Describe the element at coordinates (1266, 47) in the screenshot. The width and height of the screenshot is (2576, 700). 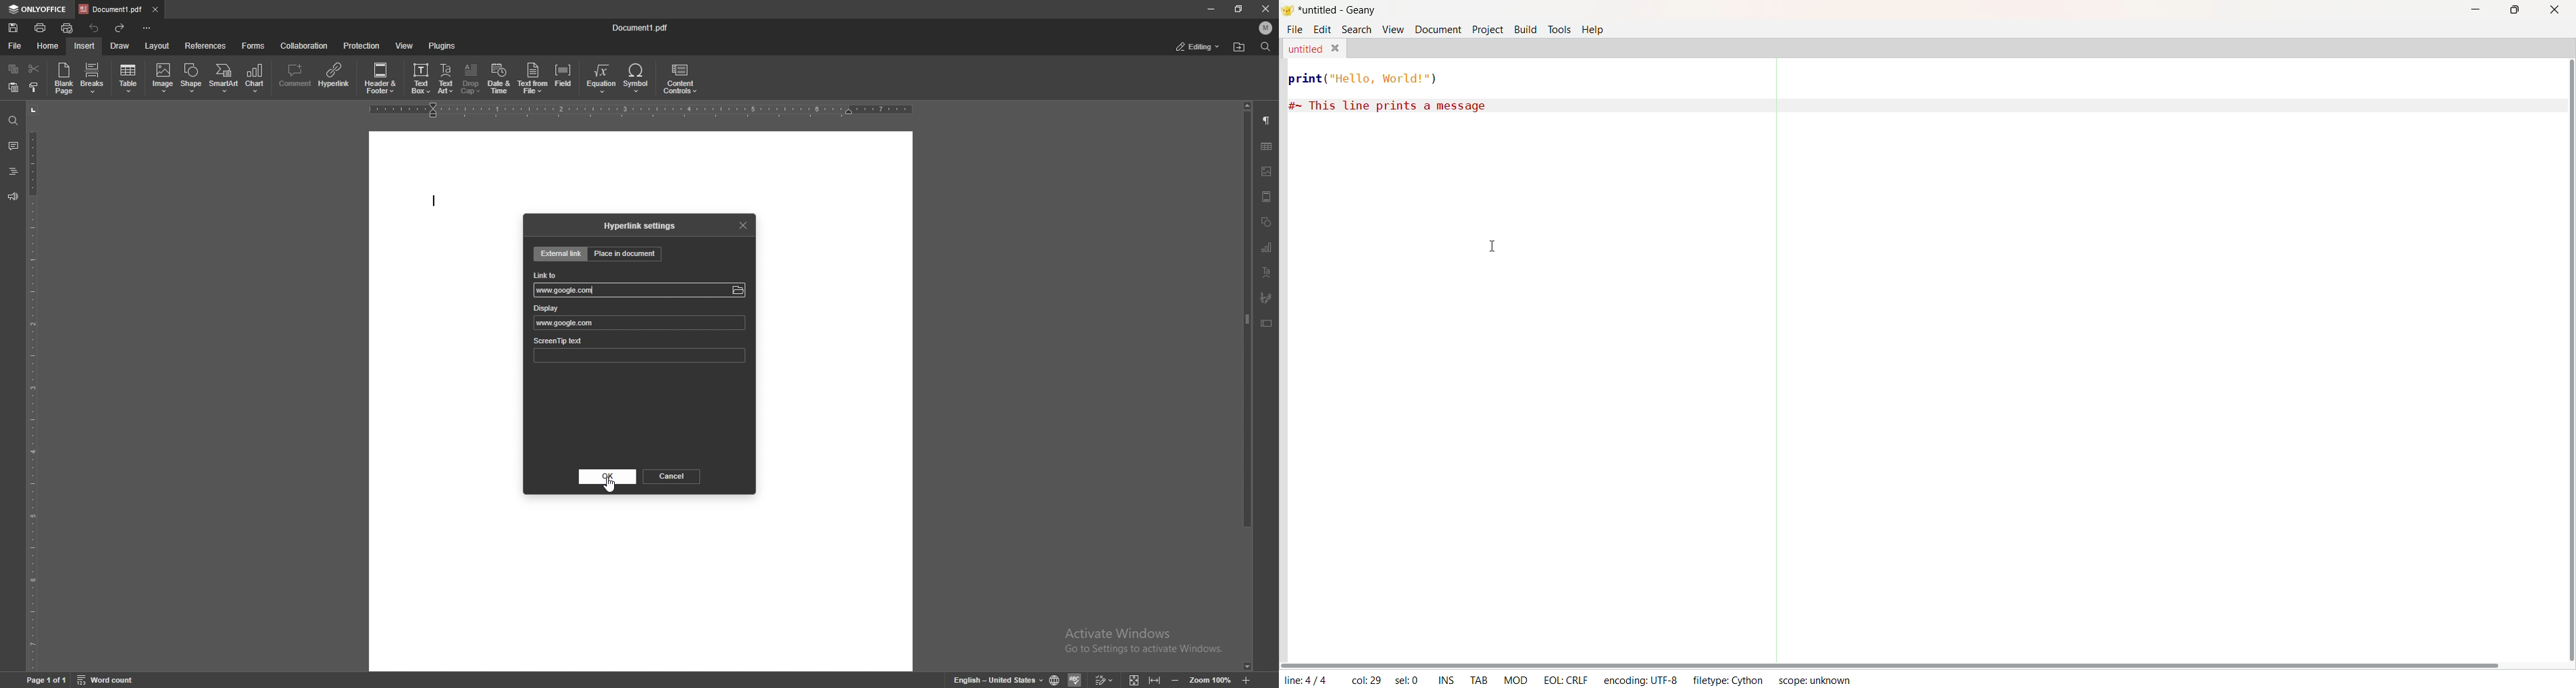
I see `find` at that location.